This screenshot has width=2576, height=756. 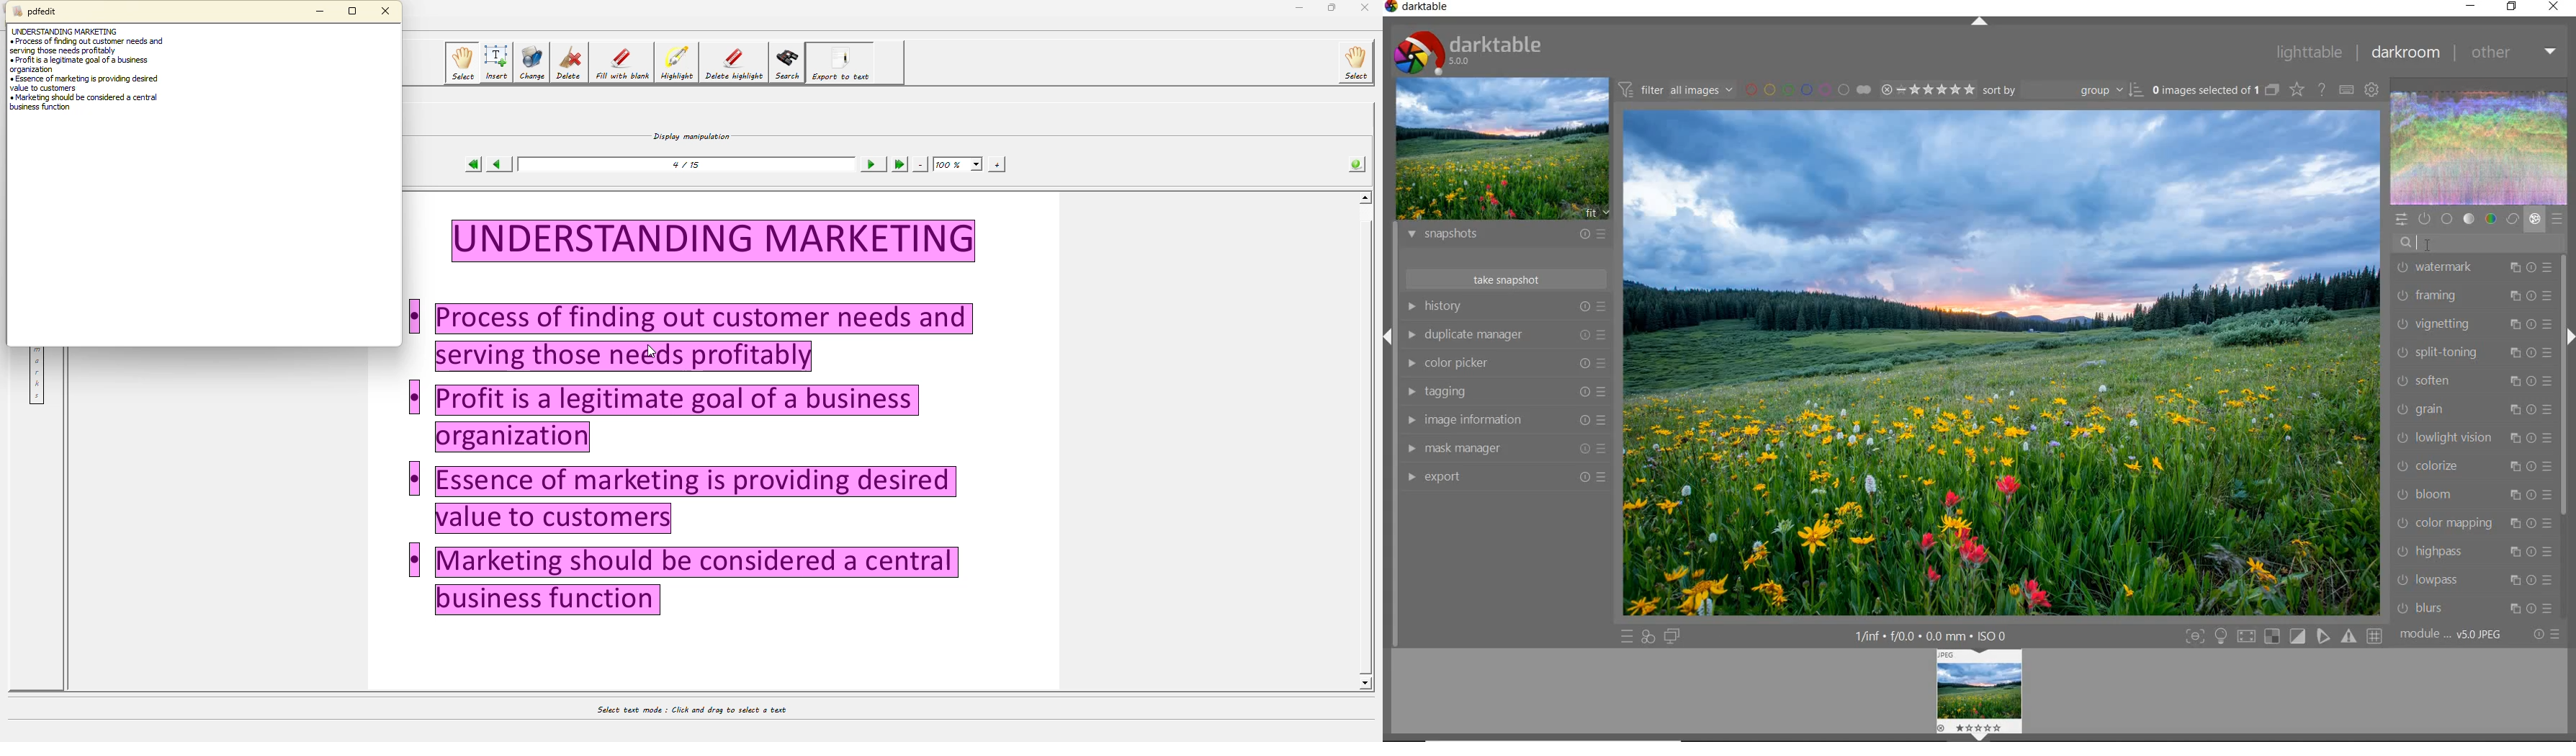 What do you see at coordinates (2492, 217) in the screenshot?
I see `color` at bounding box center [2492, 217].